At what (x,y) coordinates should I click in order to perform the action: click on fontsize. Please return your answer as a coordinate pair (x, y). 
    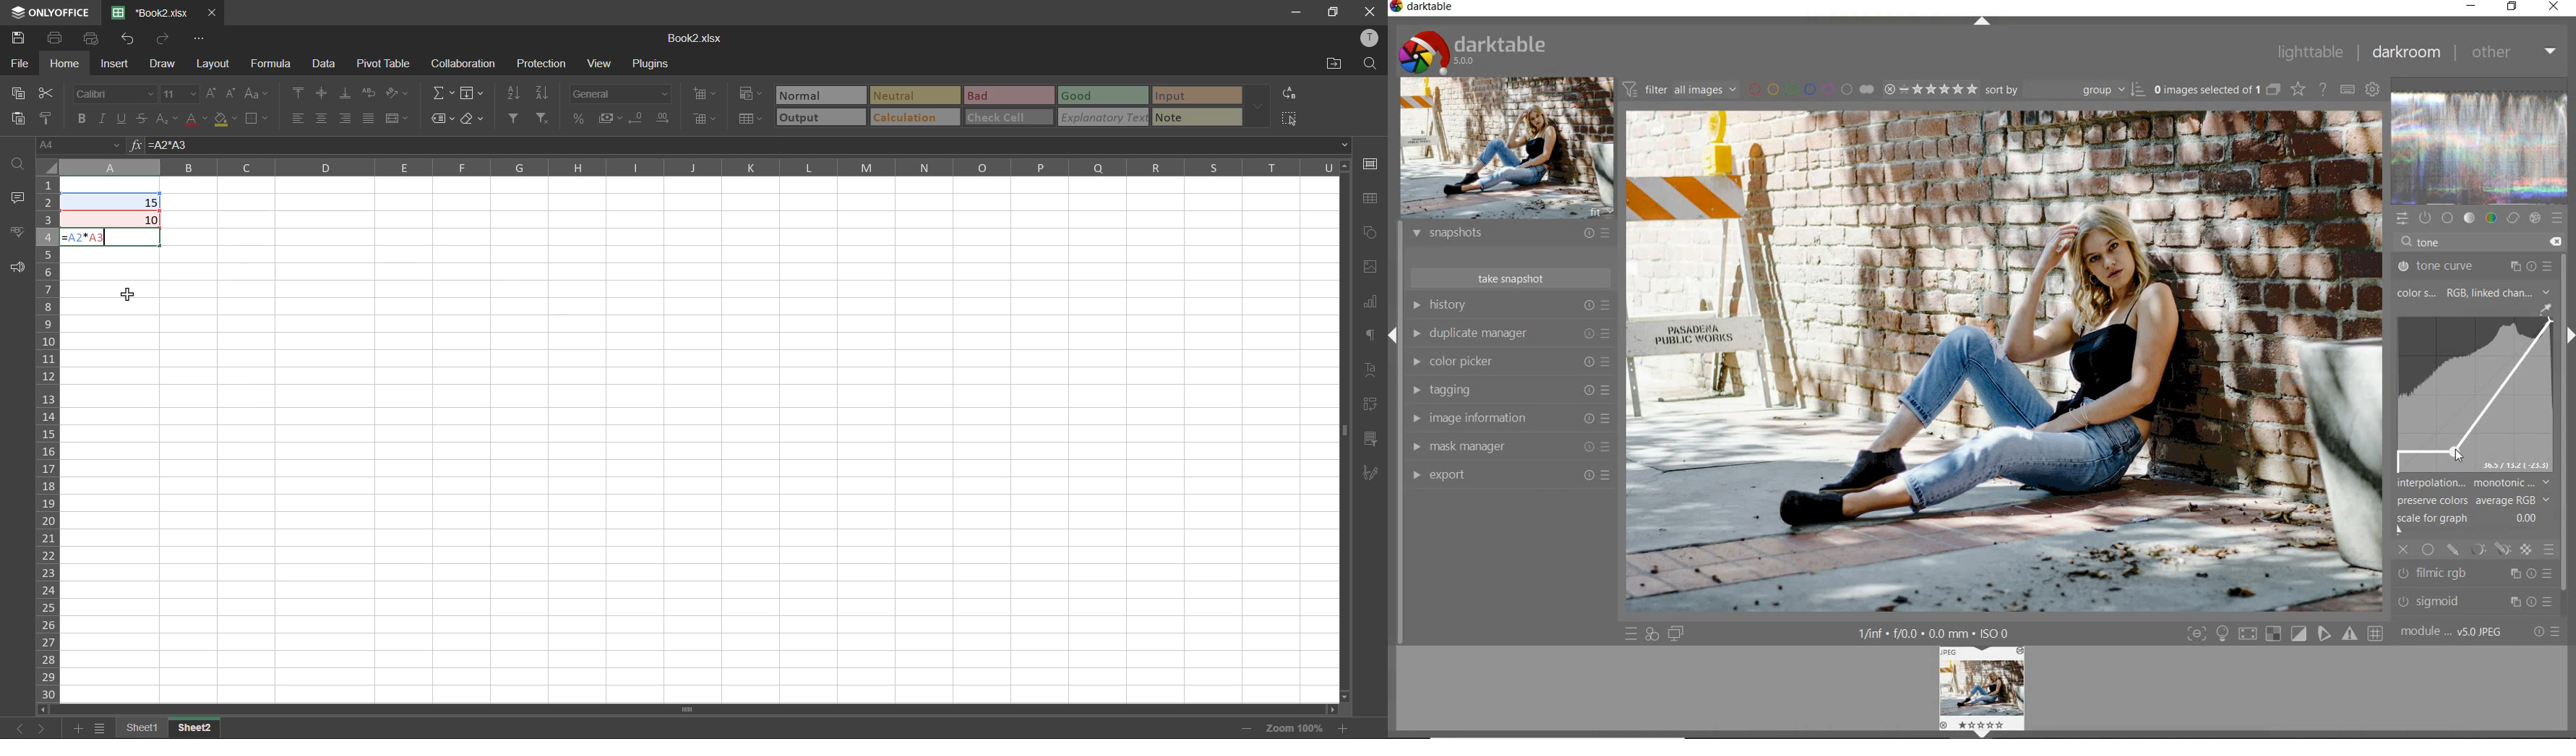
    Looking at the image, I should click on (179, 94).